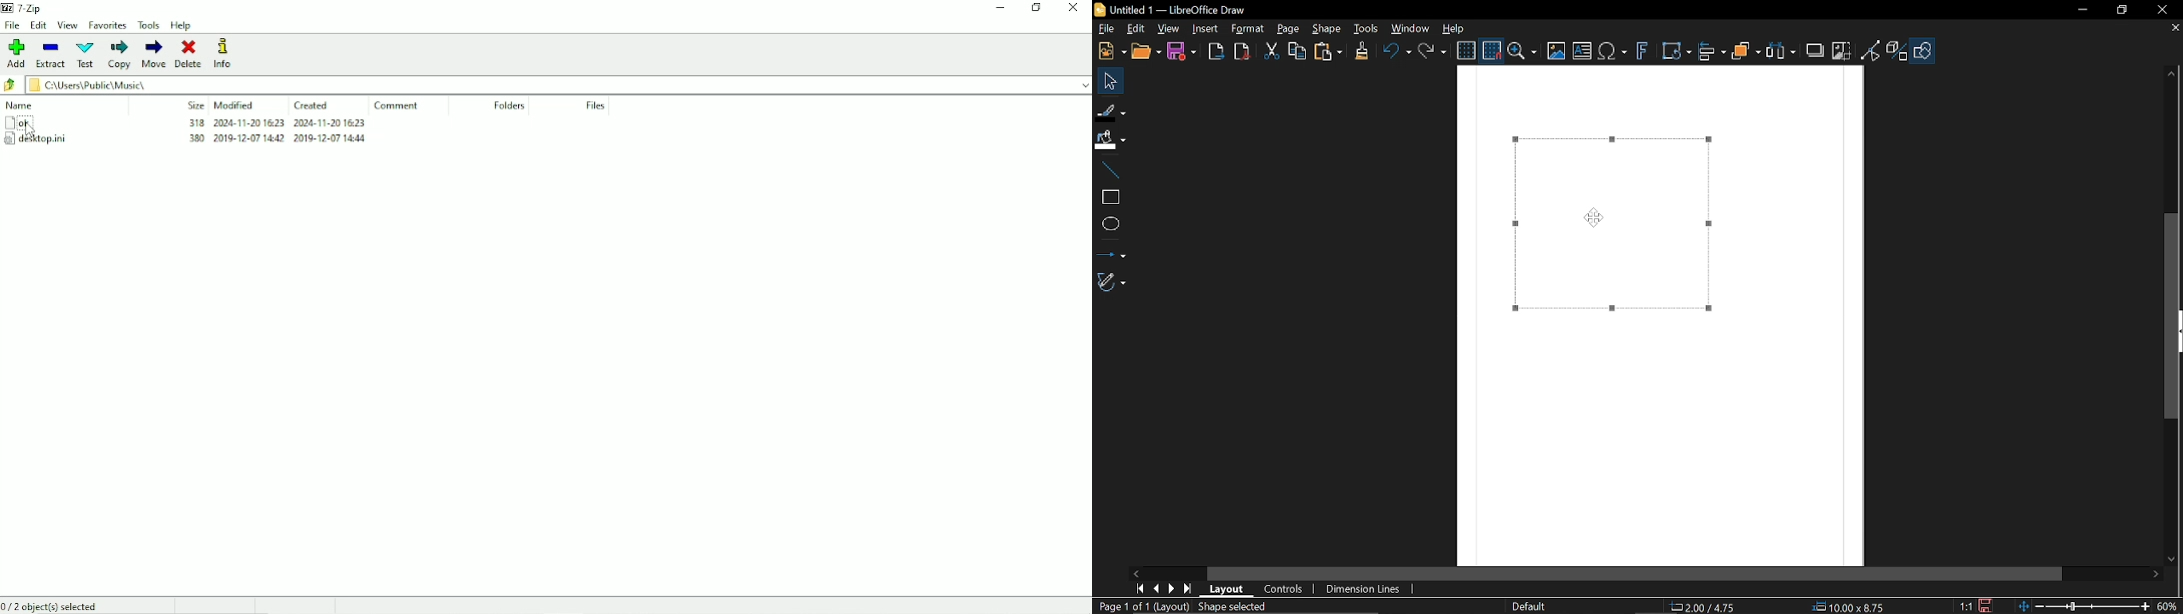 Image resolution: width=2184 pixels, height=616 pixels. I want to click on Zoom, so click(1523, 51).